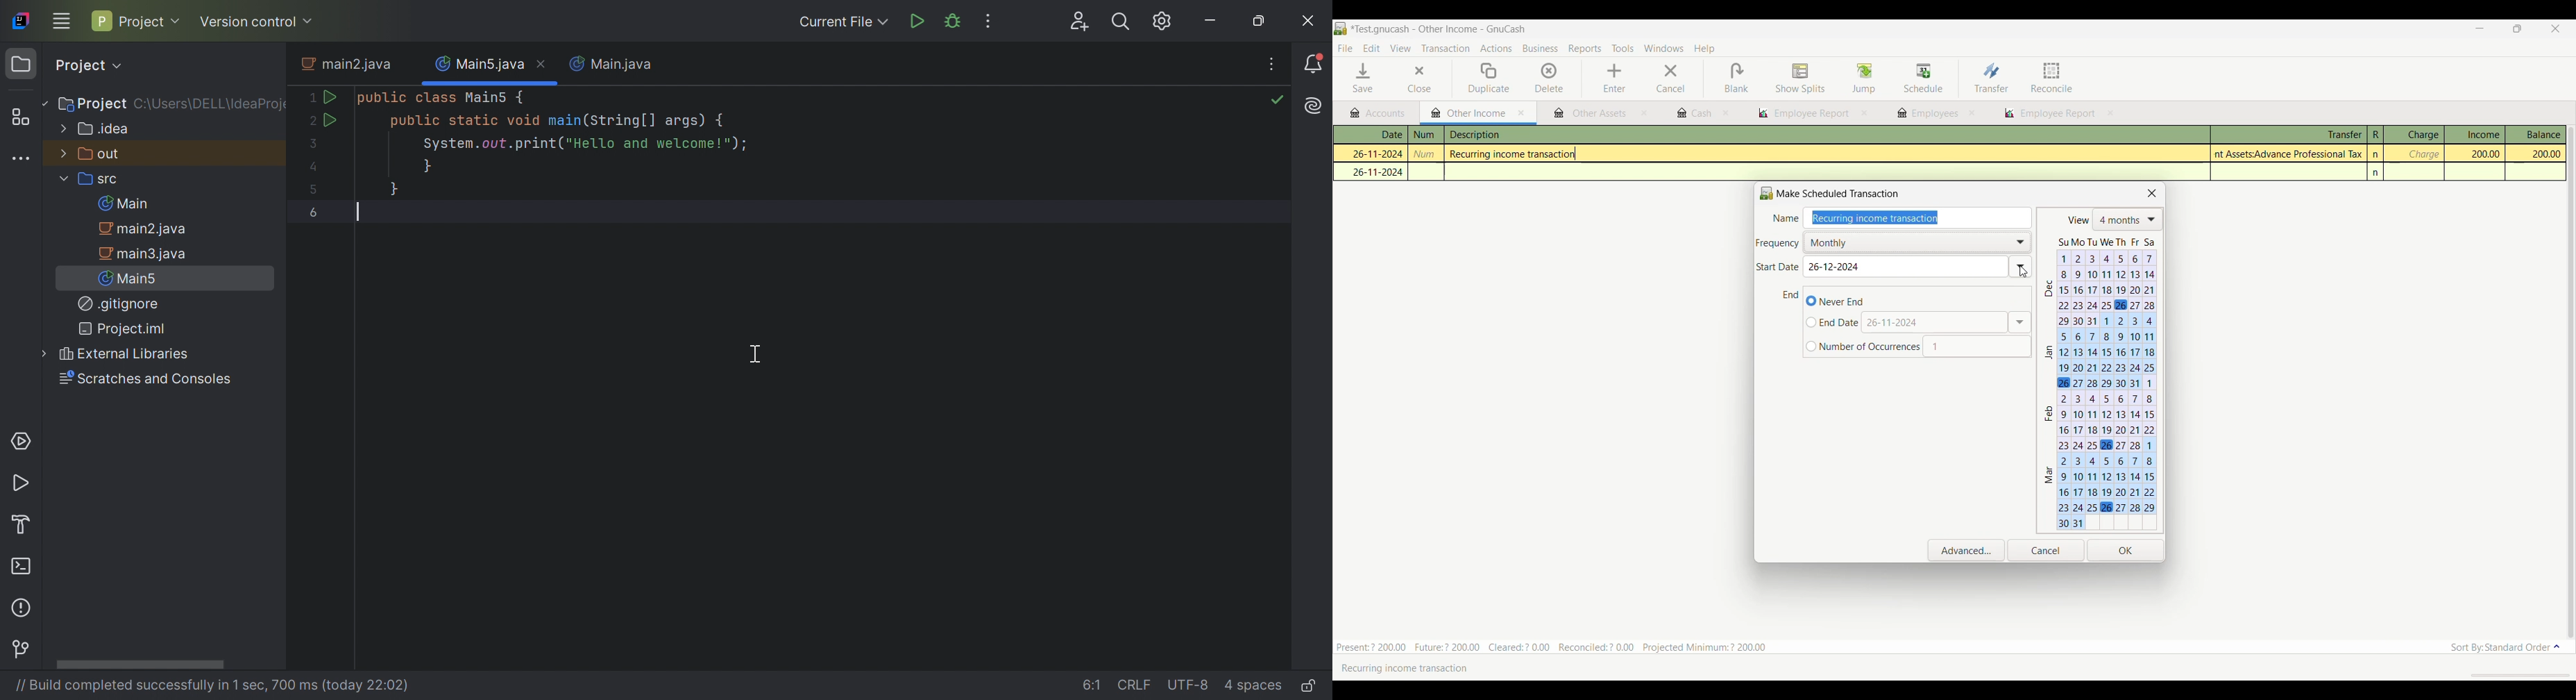 The height and width of the screenshot is (700, 2576). Describe the element at coordinates (1921, 218) in the screenshot. I see `Enter name of transaction` at that location.